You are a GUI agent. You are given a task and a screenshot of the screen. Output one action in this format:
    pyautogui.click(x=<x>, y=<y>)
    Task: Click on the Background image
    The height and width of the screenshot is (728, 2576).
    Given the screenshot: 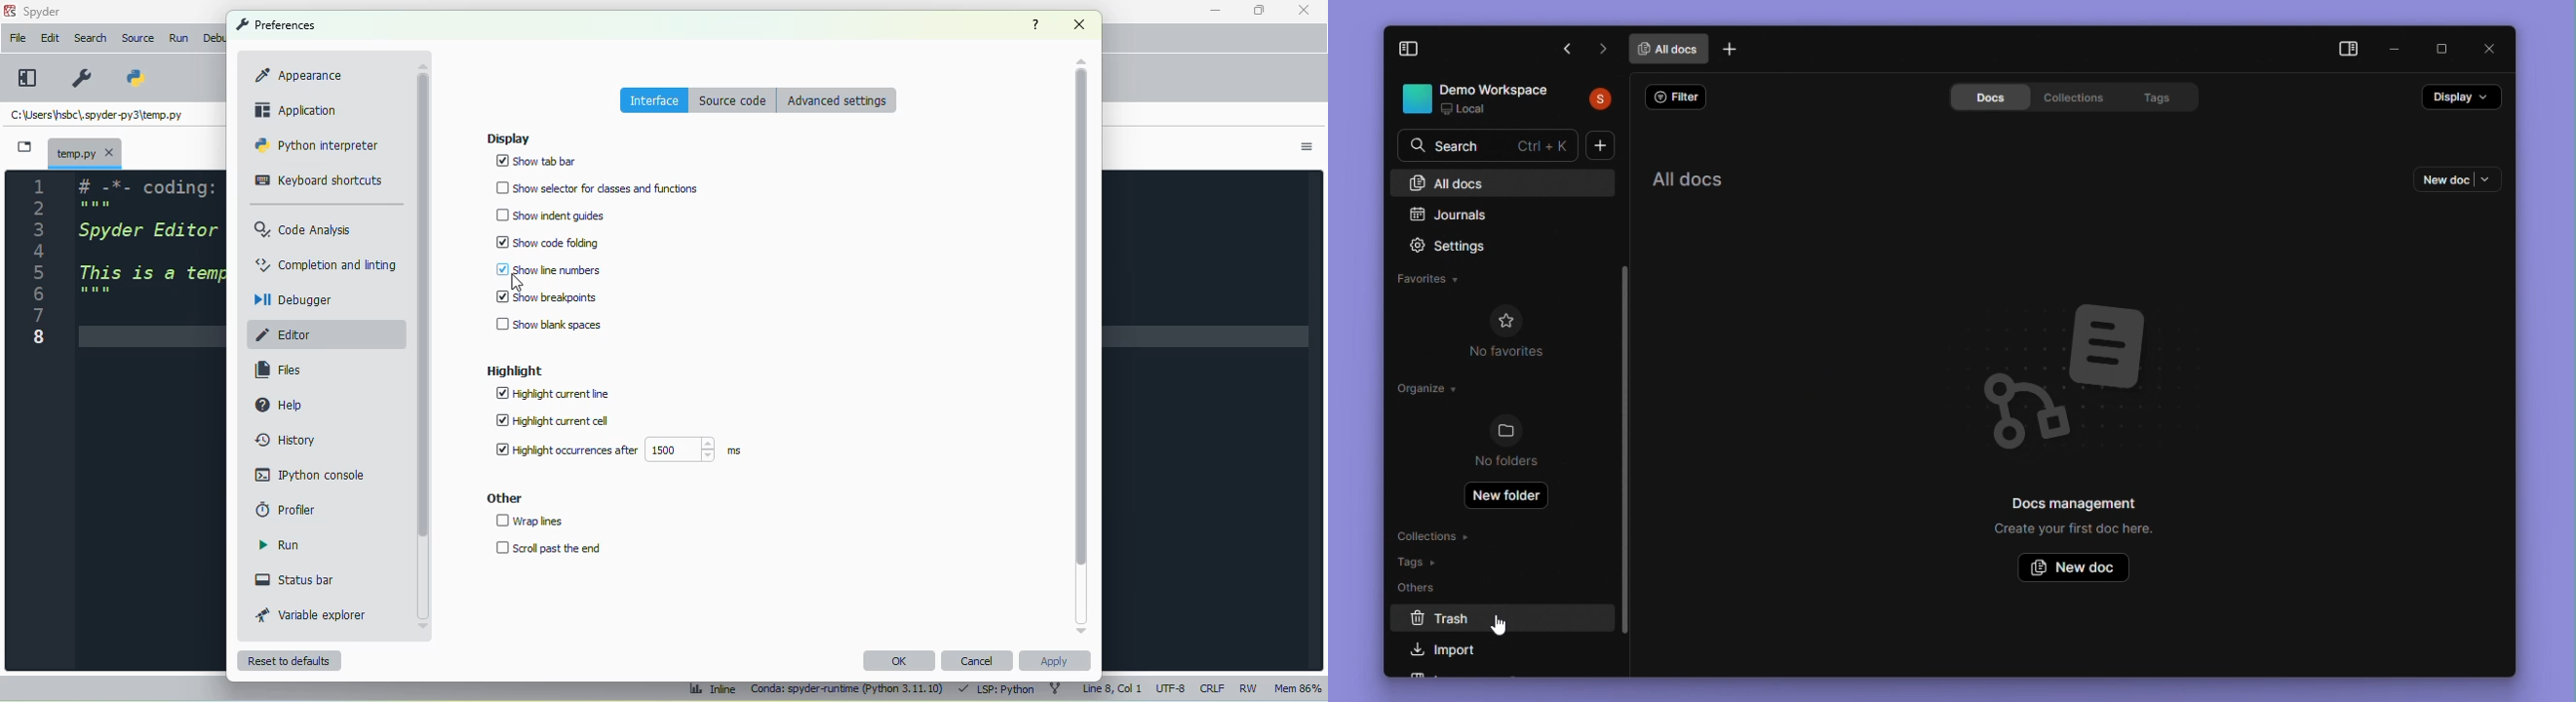 What is the action you would take?
    pyautogui.click(x=2068, y=375)
    